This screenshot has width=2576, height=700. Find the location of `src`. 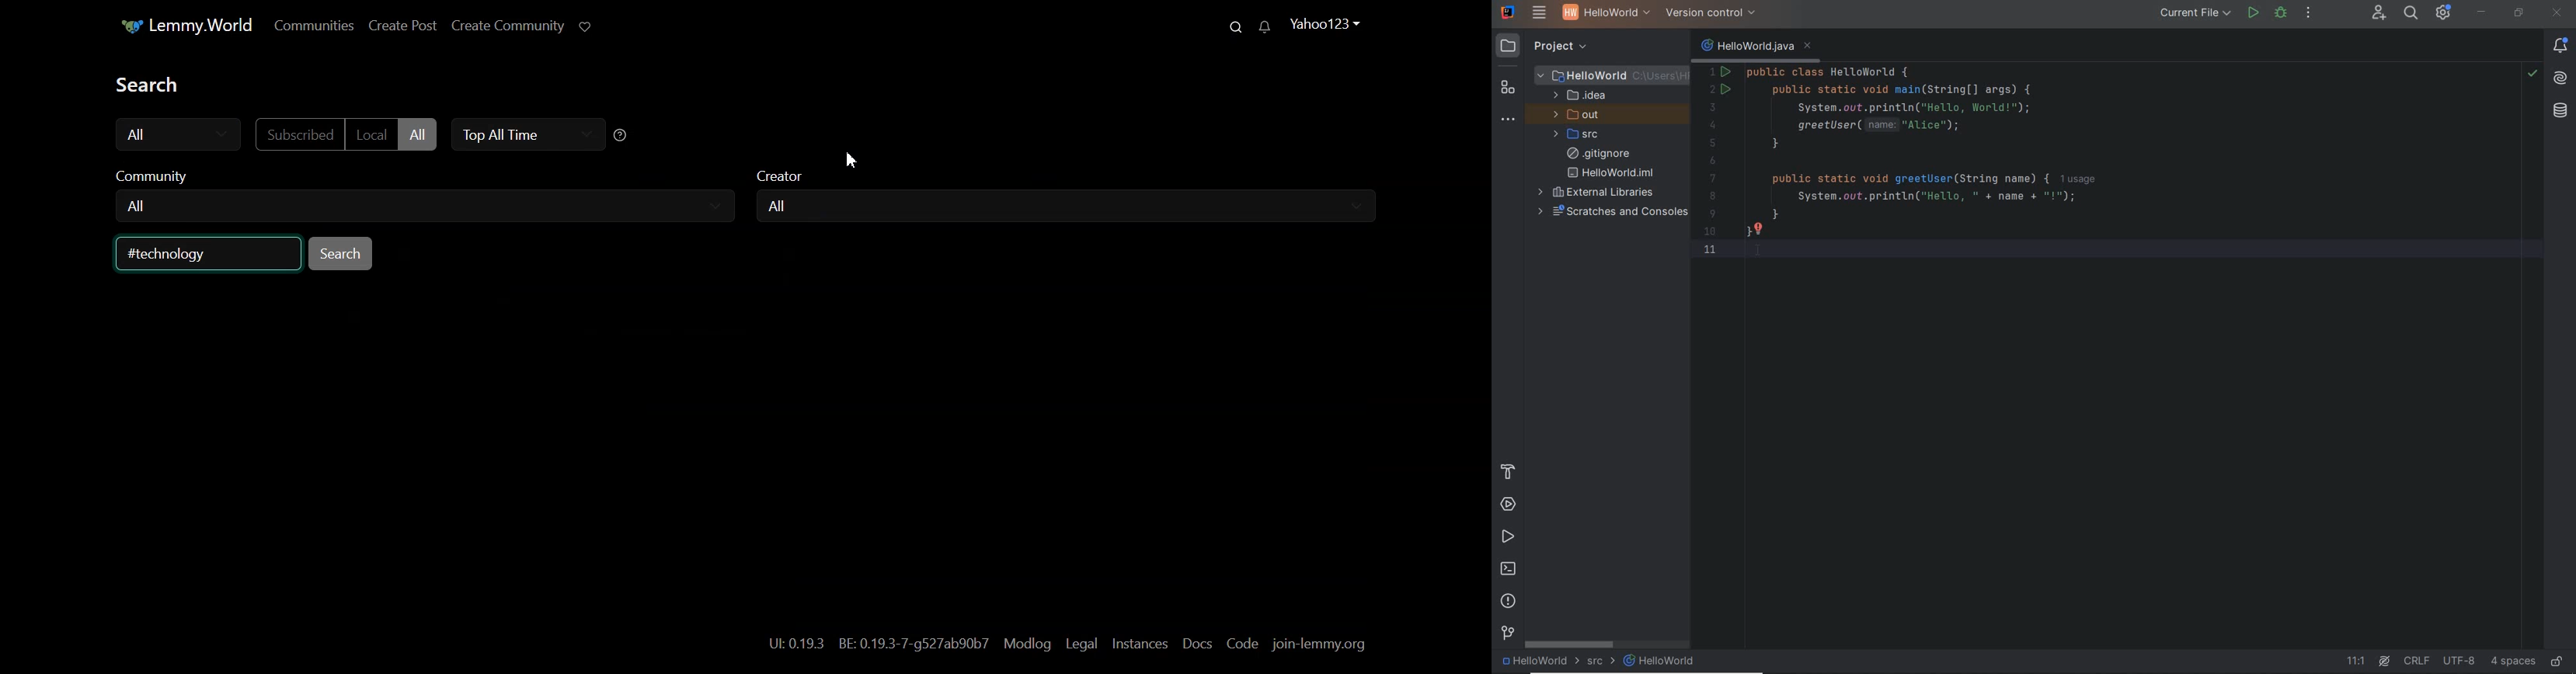

src is located at coordinates (1601, 662).